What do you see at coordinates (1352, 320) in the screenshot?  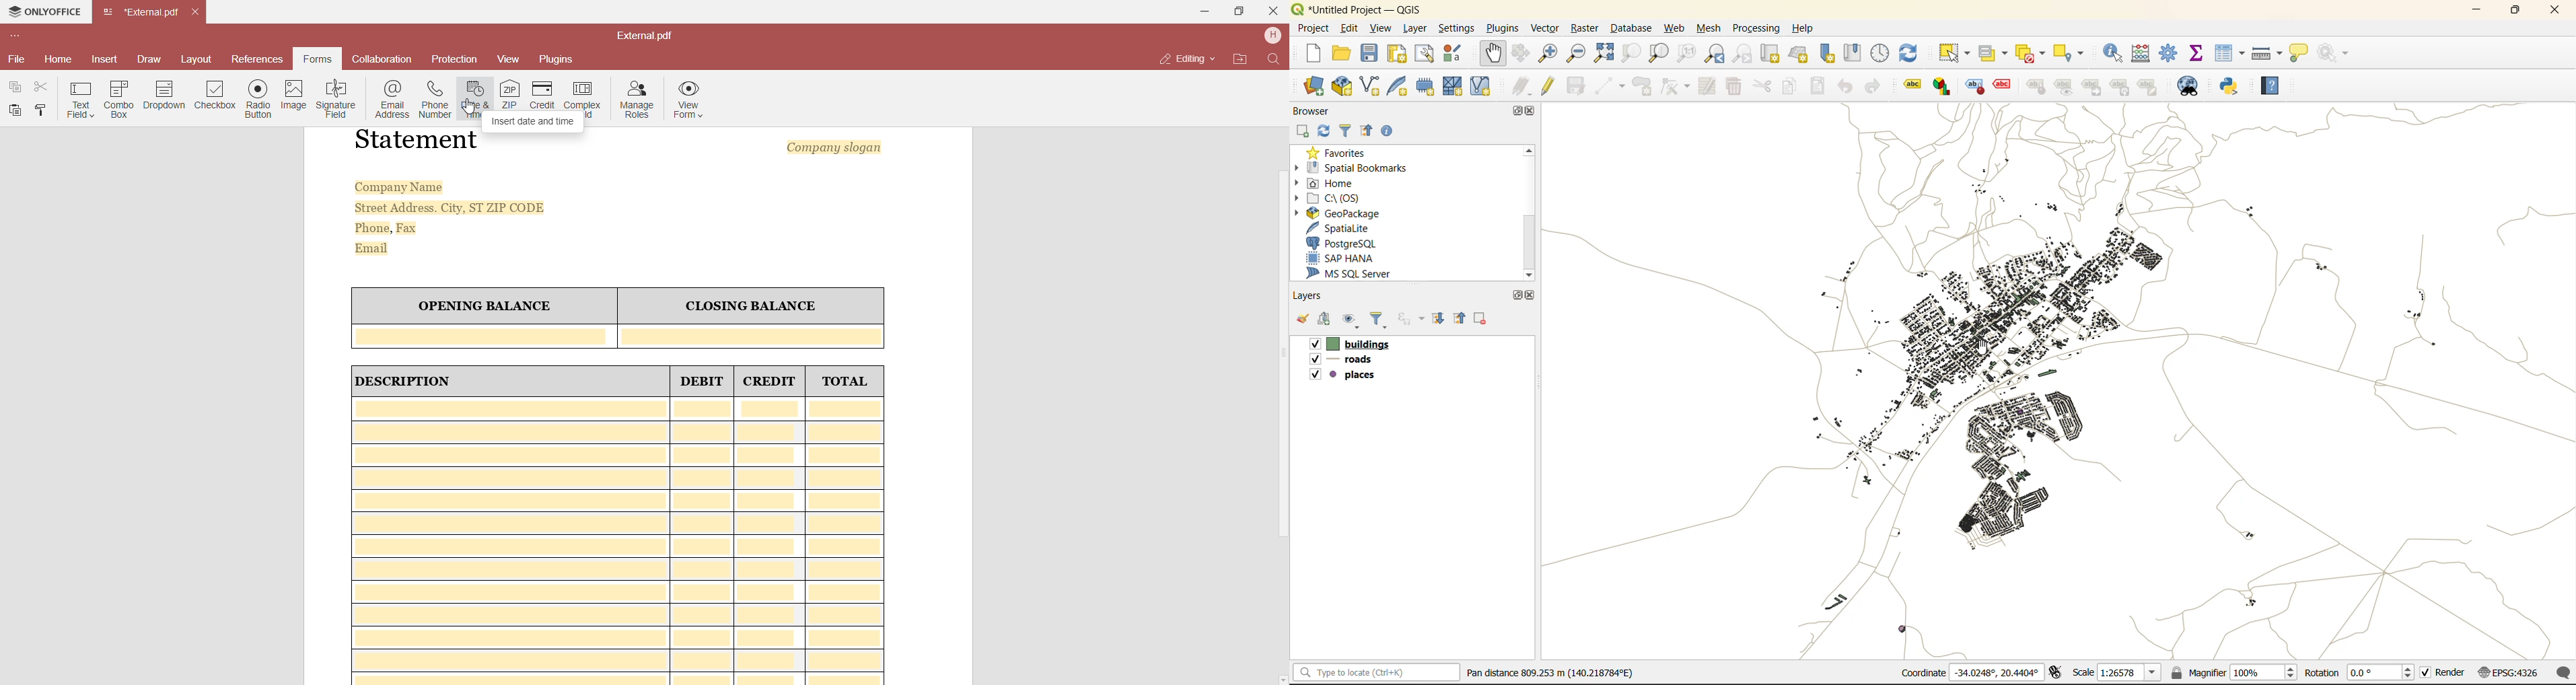 I see `manage map` at bounding box center [1352, 320].